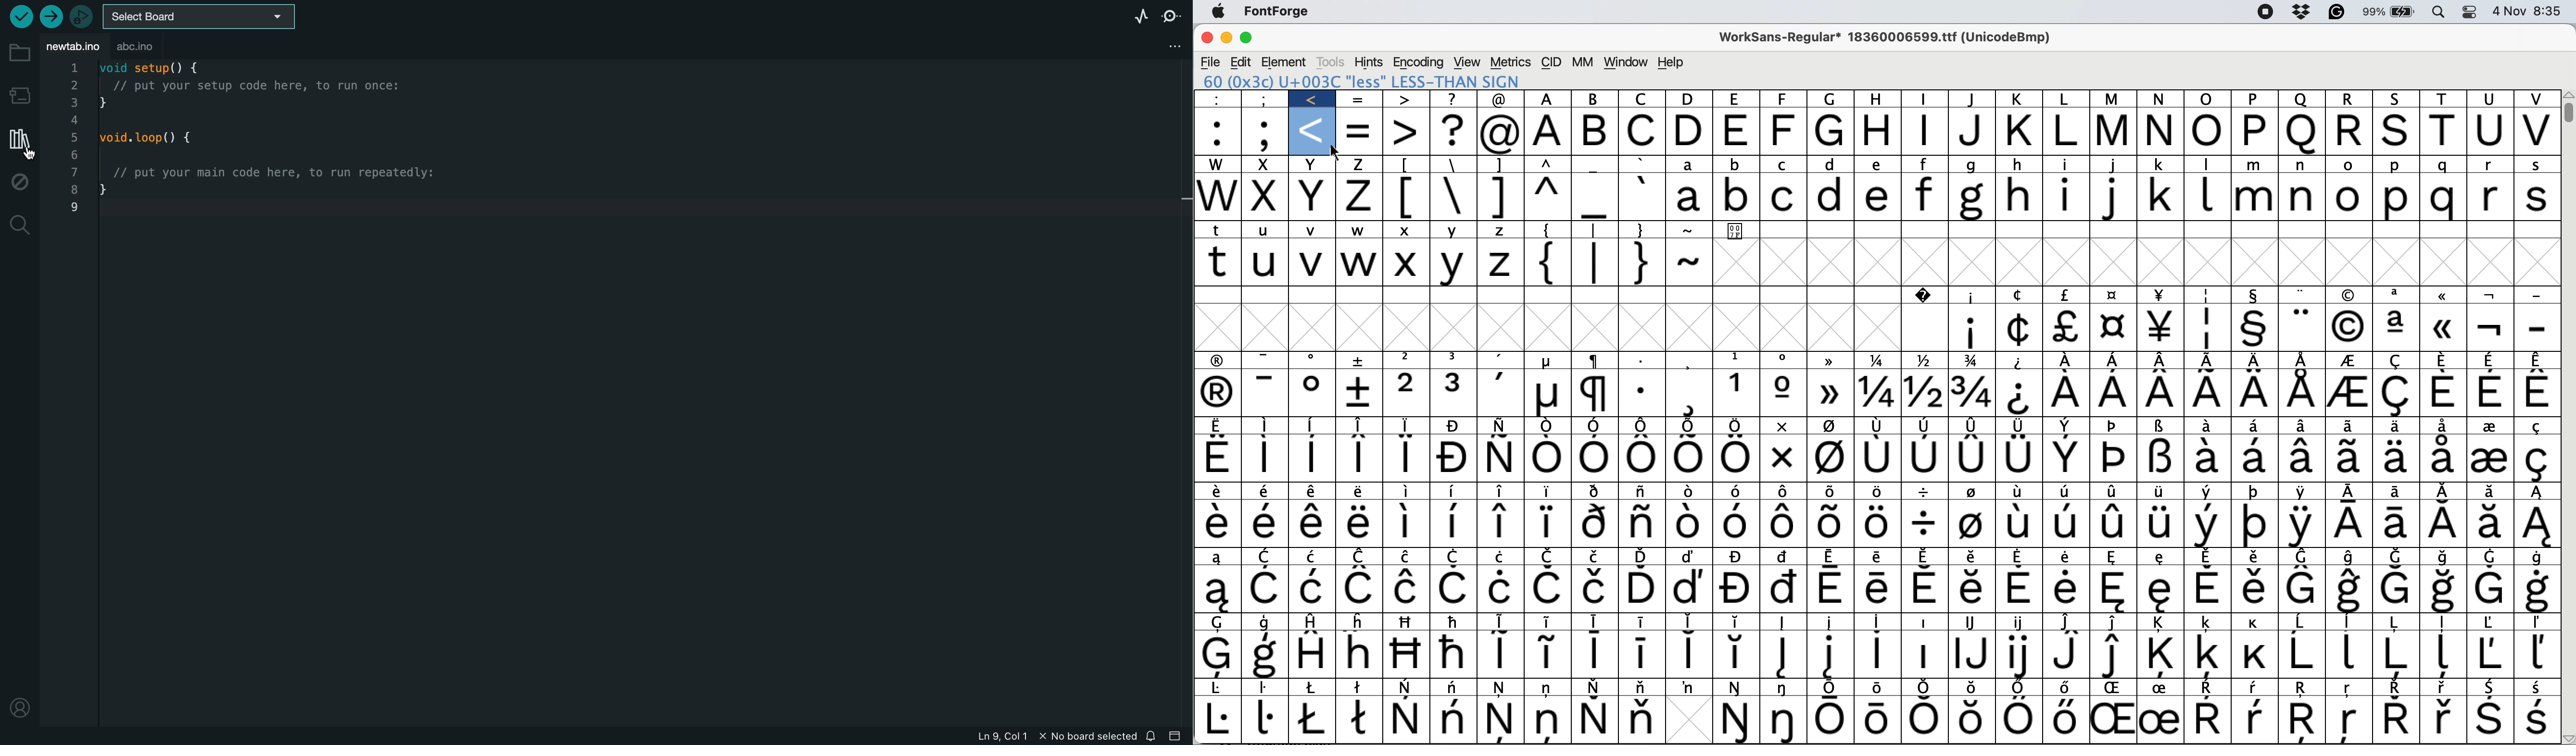 The height and width of the screenshot is (756, 2576). What do you see at coordinates (1501, 491) in the screenshot?
I see `Symbol` at bounding box center [1501, 491].